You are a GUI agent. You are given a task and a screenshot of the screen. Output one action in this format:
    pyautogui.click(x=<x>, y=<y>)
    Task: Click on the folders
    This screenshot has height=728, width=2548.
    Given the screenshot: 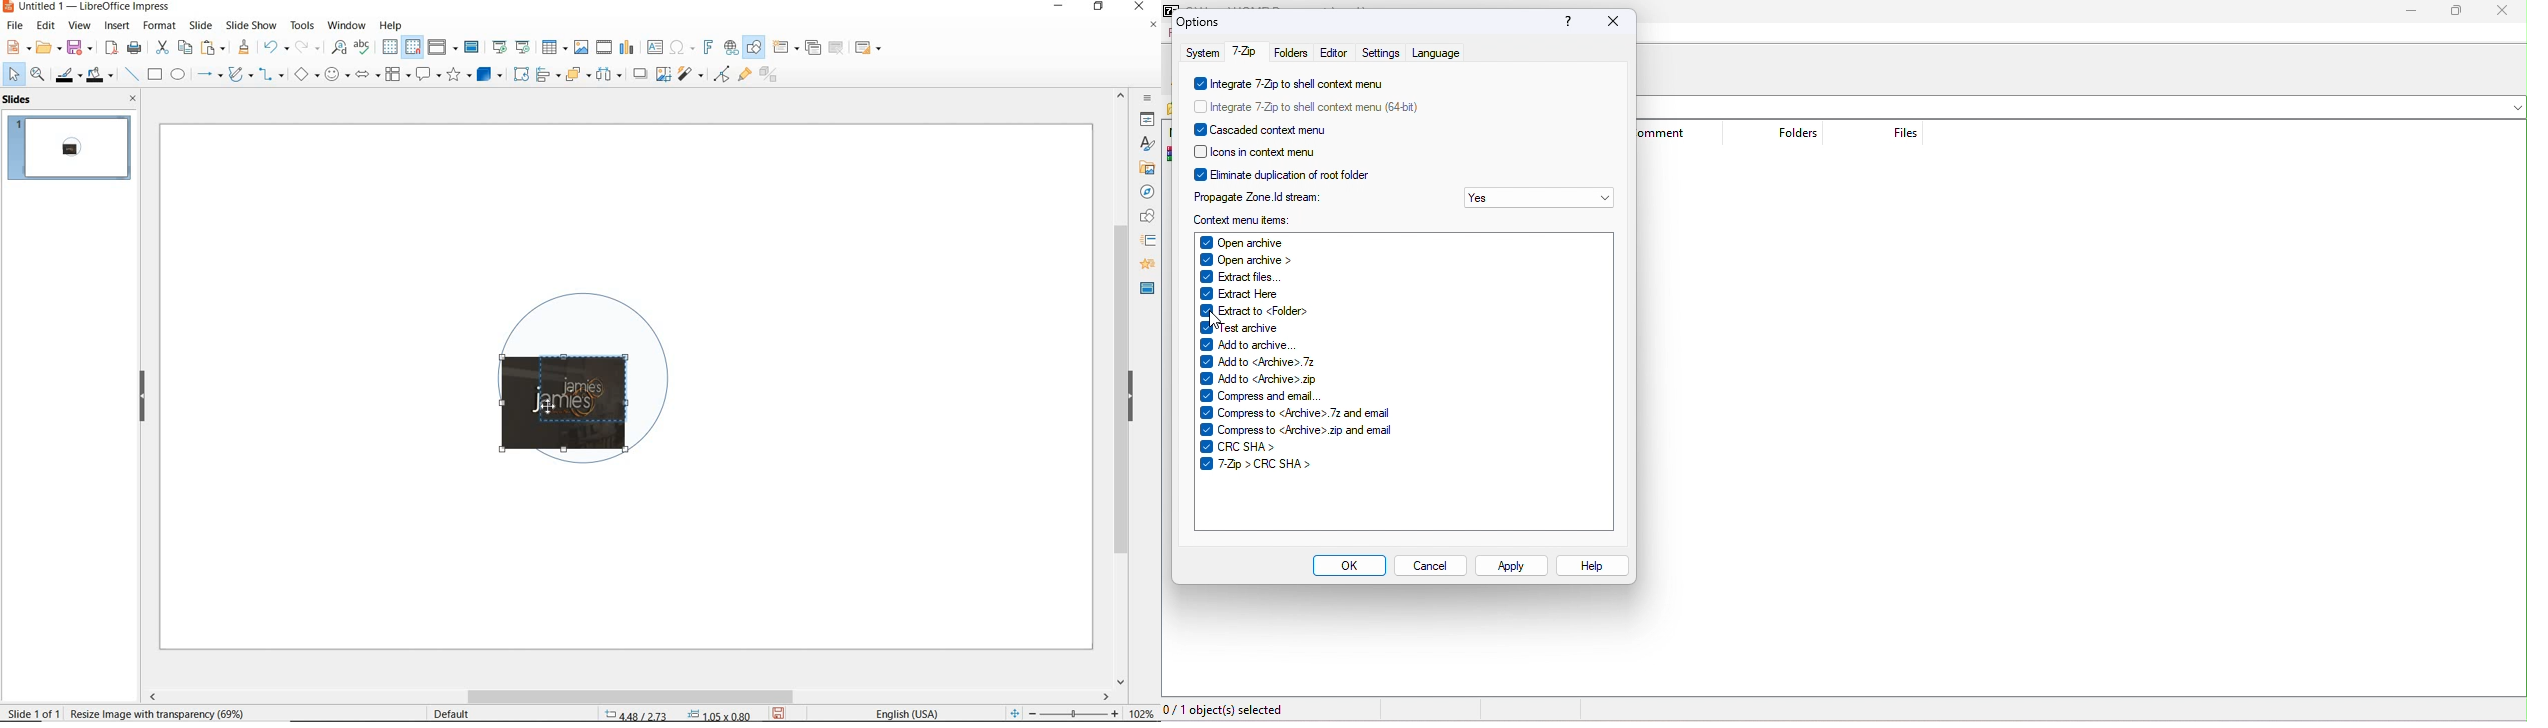 What is the action you would take?
    pyautogui.click(x=1290, y=53)
    